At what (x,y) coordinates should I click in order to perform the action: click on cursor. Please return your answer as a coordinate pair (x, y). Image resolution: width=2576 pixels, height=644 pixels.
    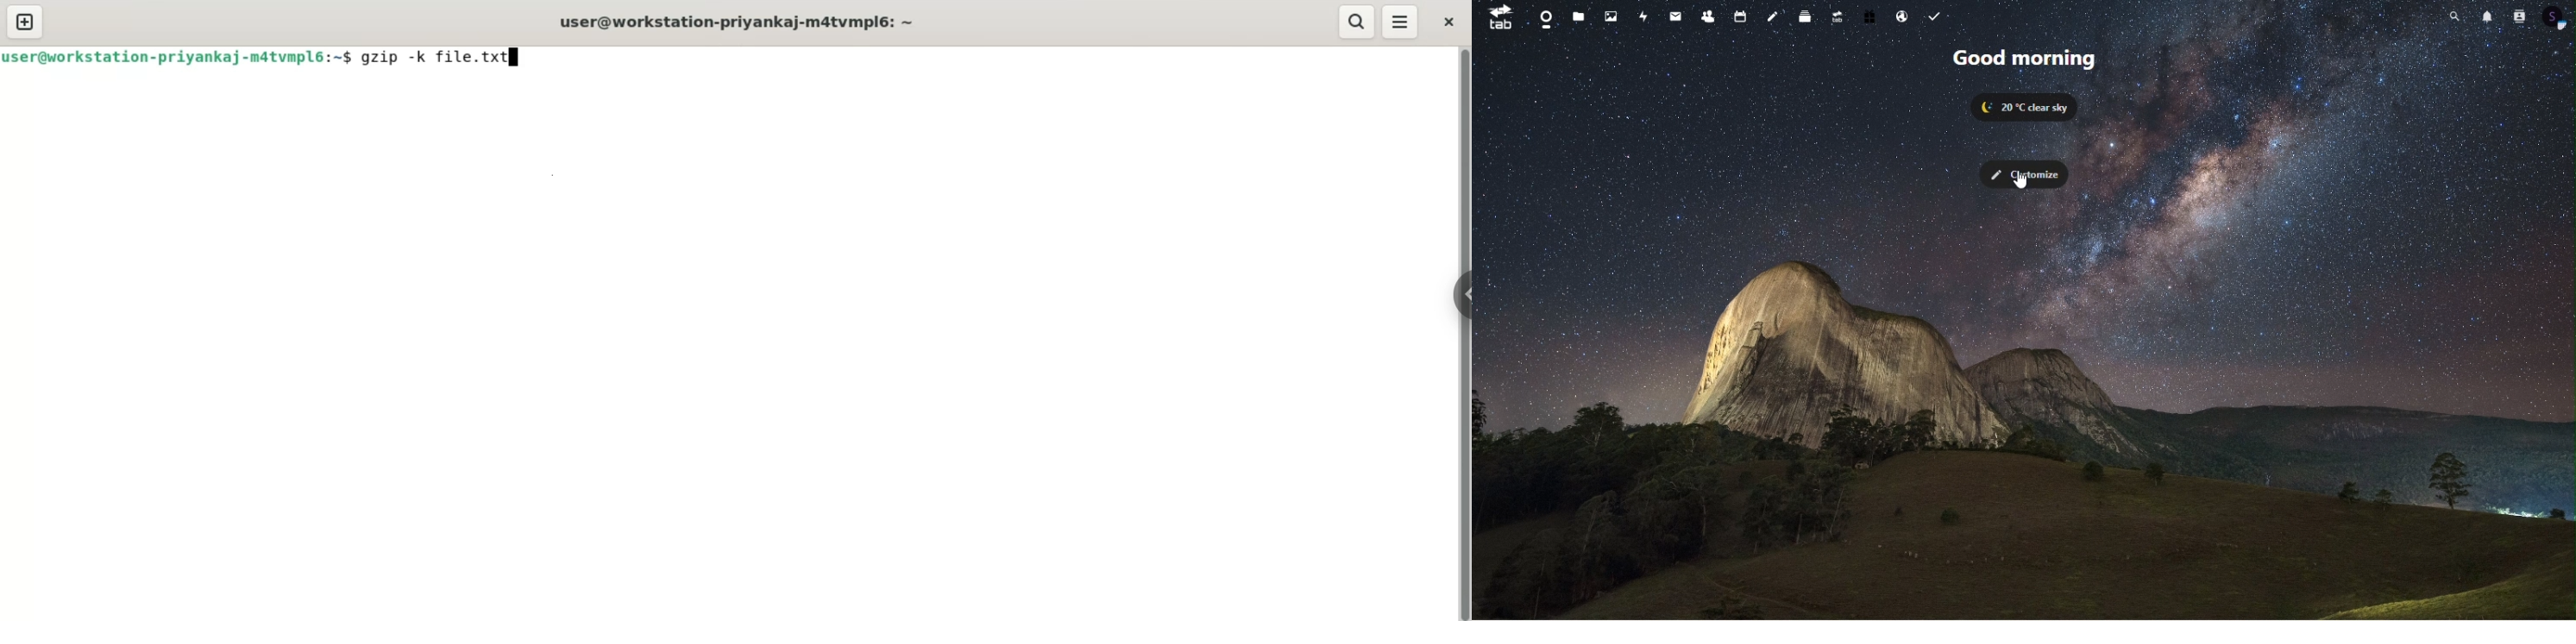
    Looking at the image, I should click on (525, 61).